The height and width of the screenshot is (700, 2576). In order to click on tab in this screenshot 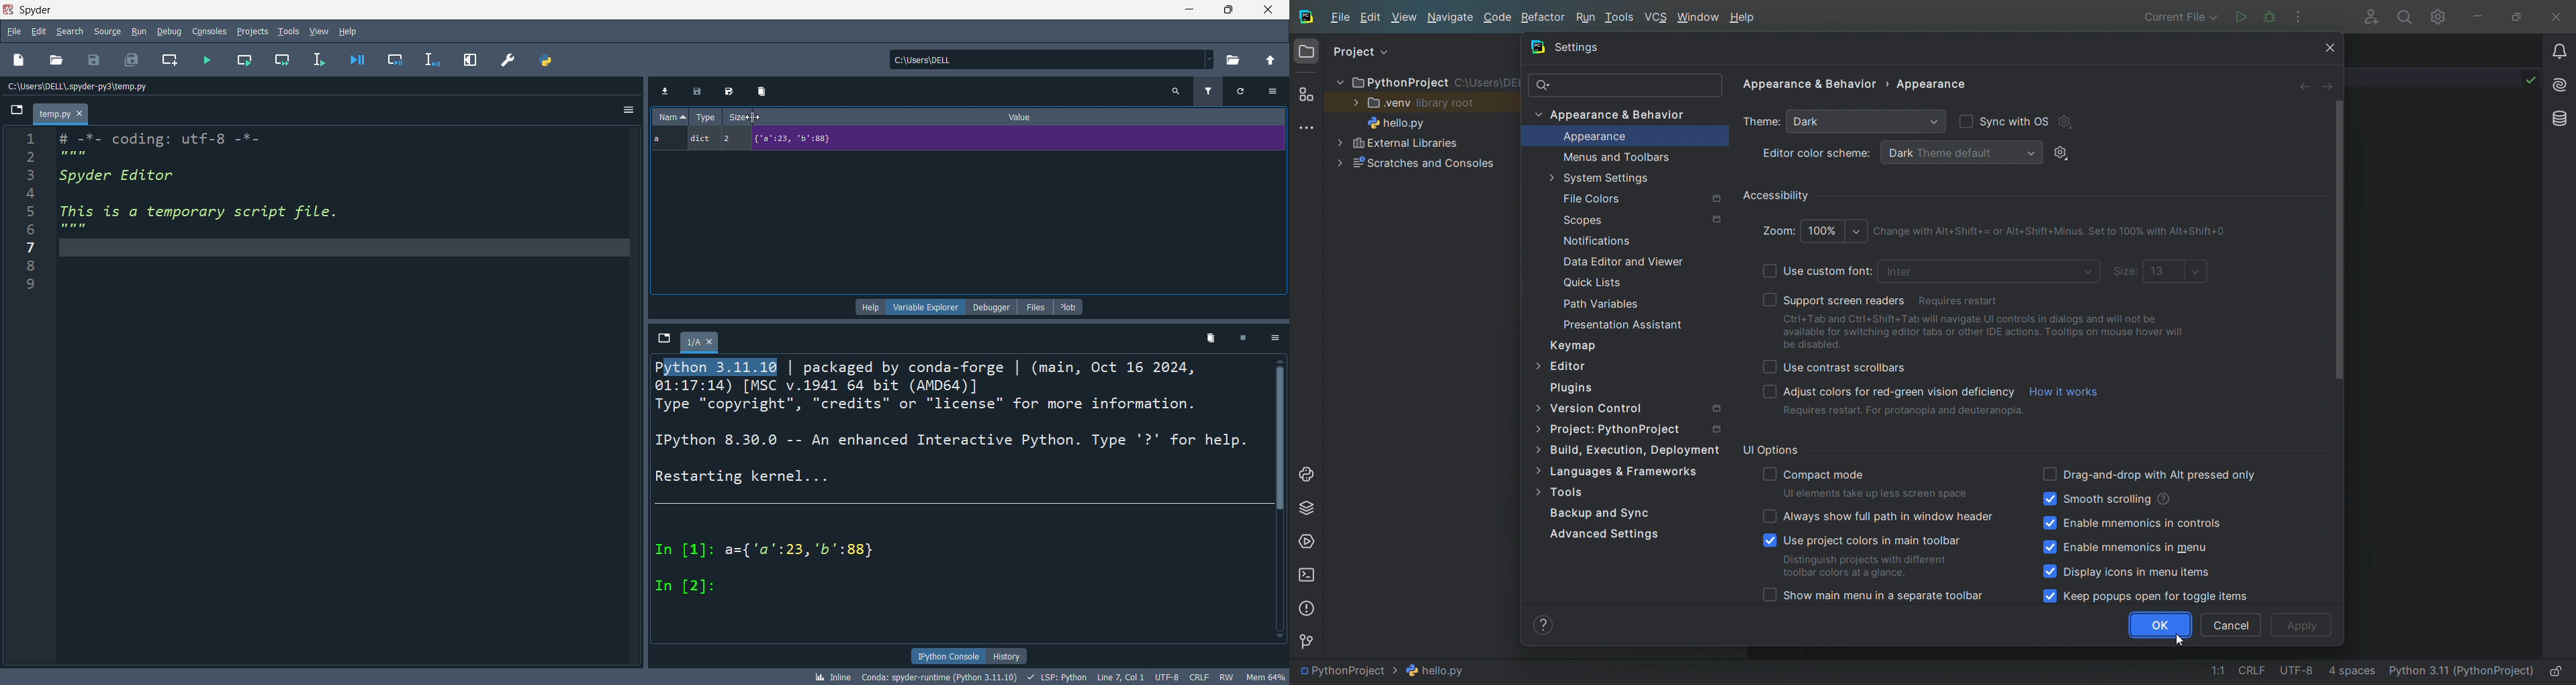, I will do `click(700, 341)`.